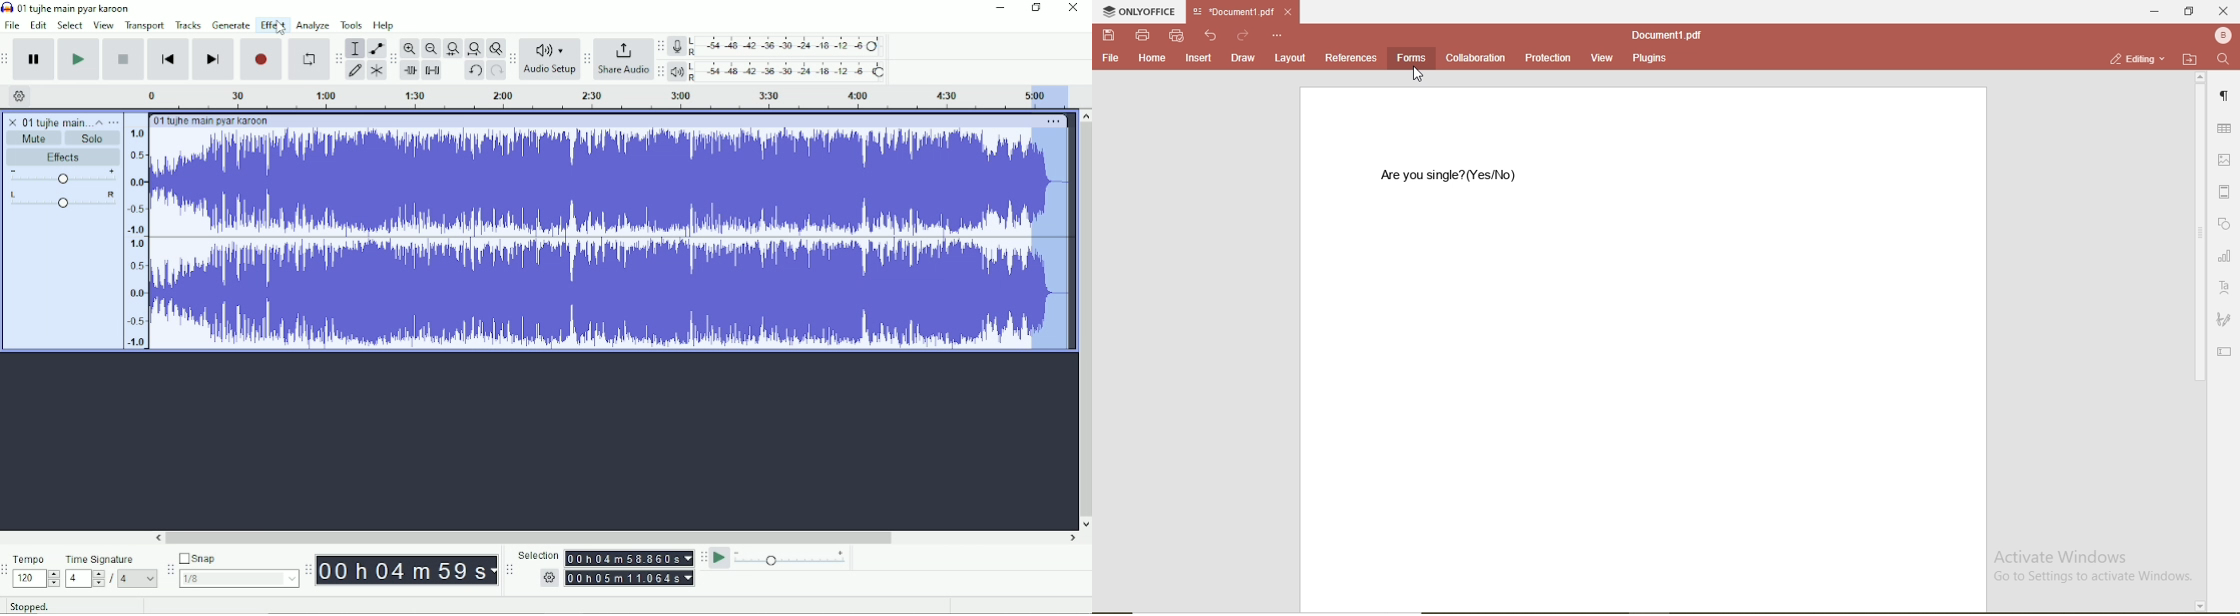 This screenshot has width=2240, height=616. Describe the element at coordinates (353, 25) in the screenshot. I see `Tools` at that location.